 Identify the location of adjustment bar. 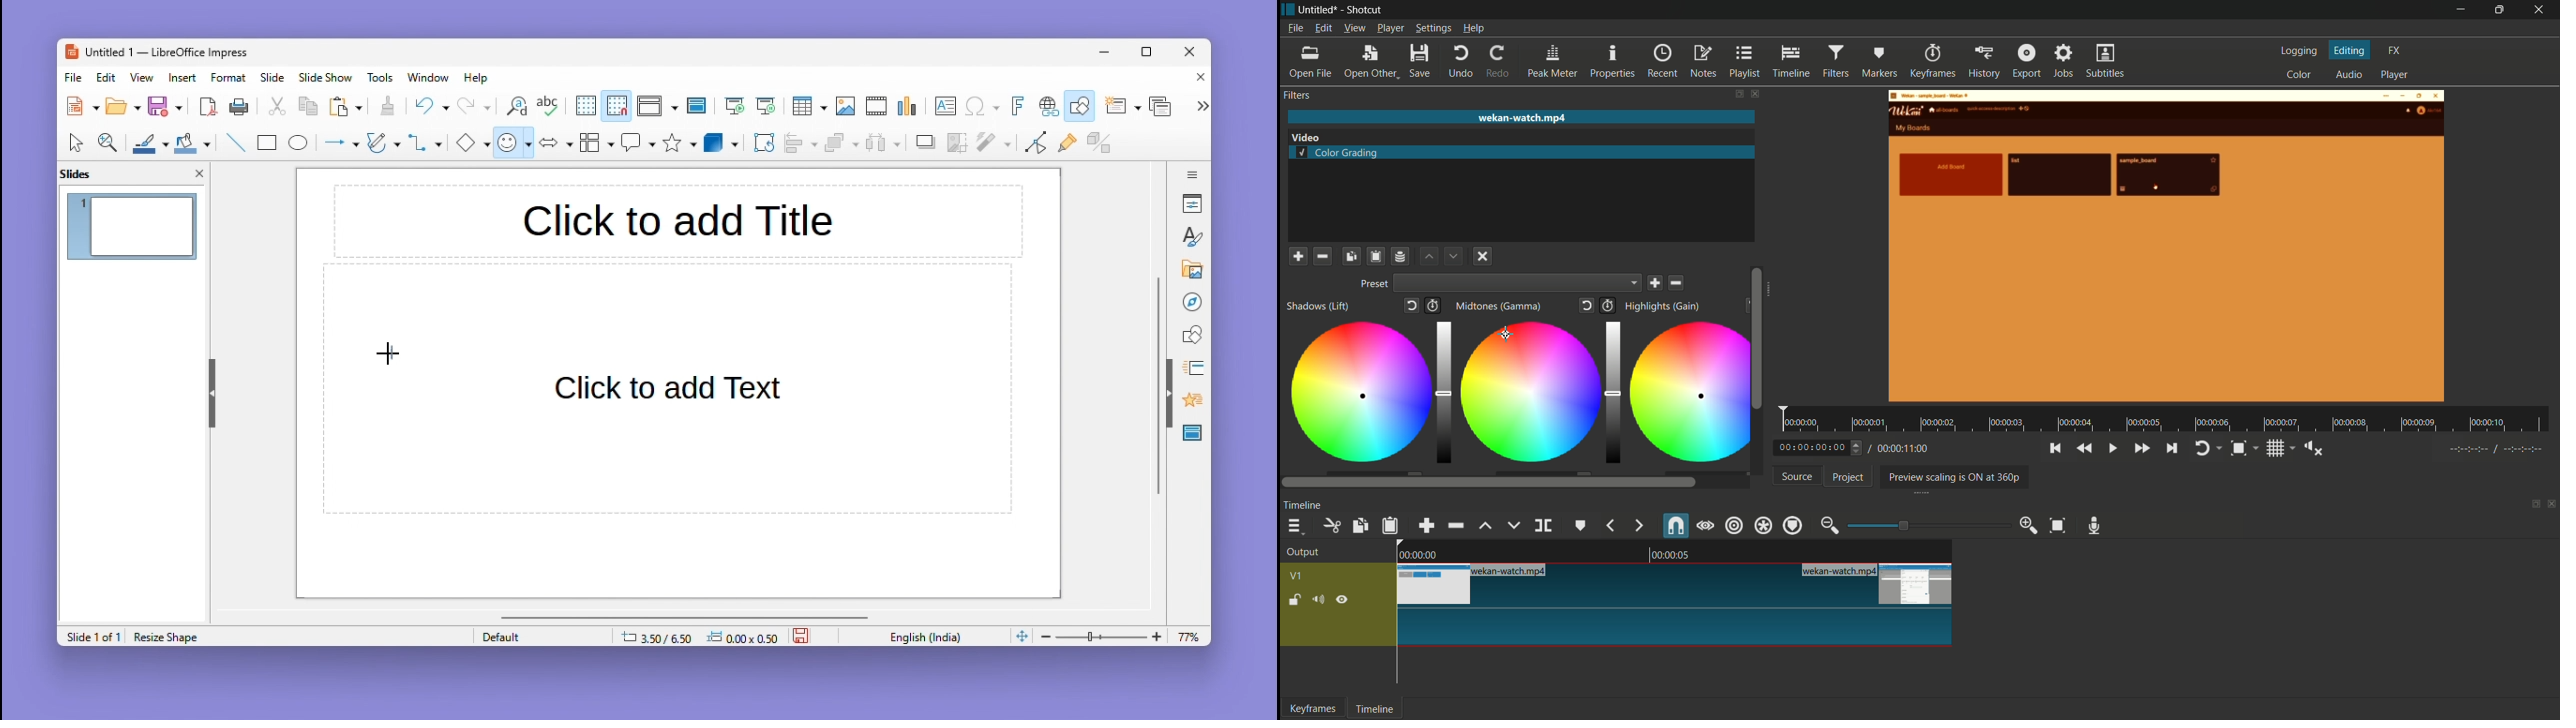
(1444, 393).